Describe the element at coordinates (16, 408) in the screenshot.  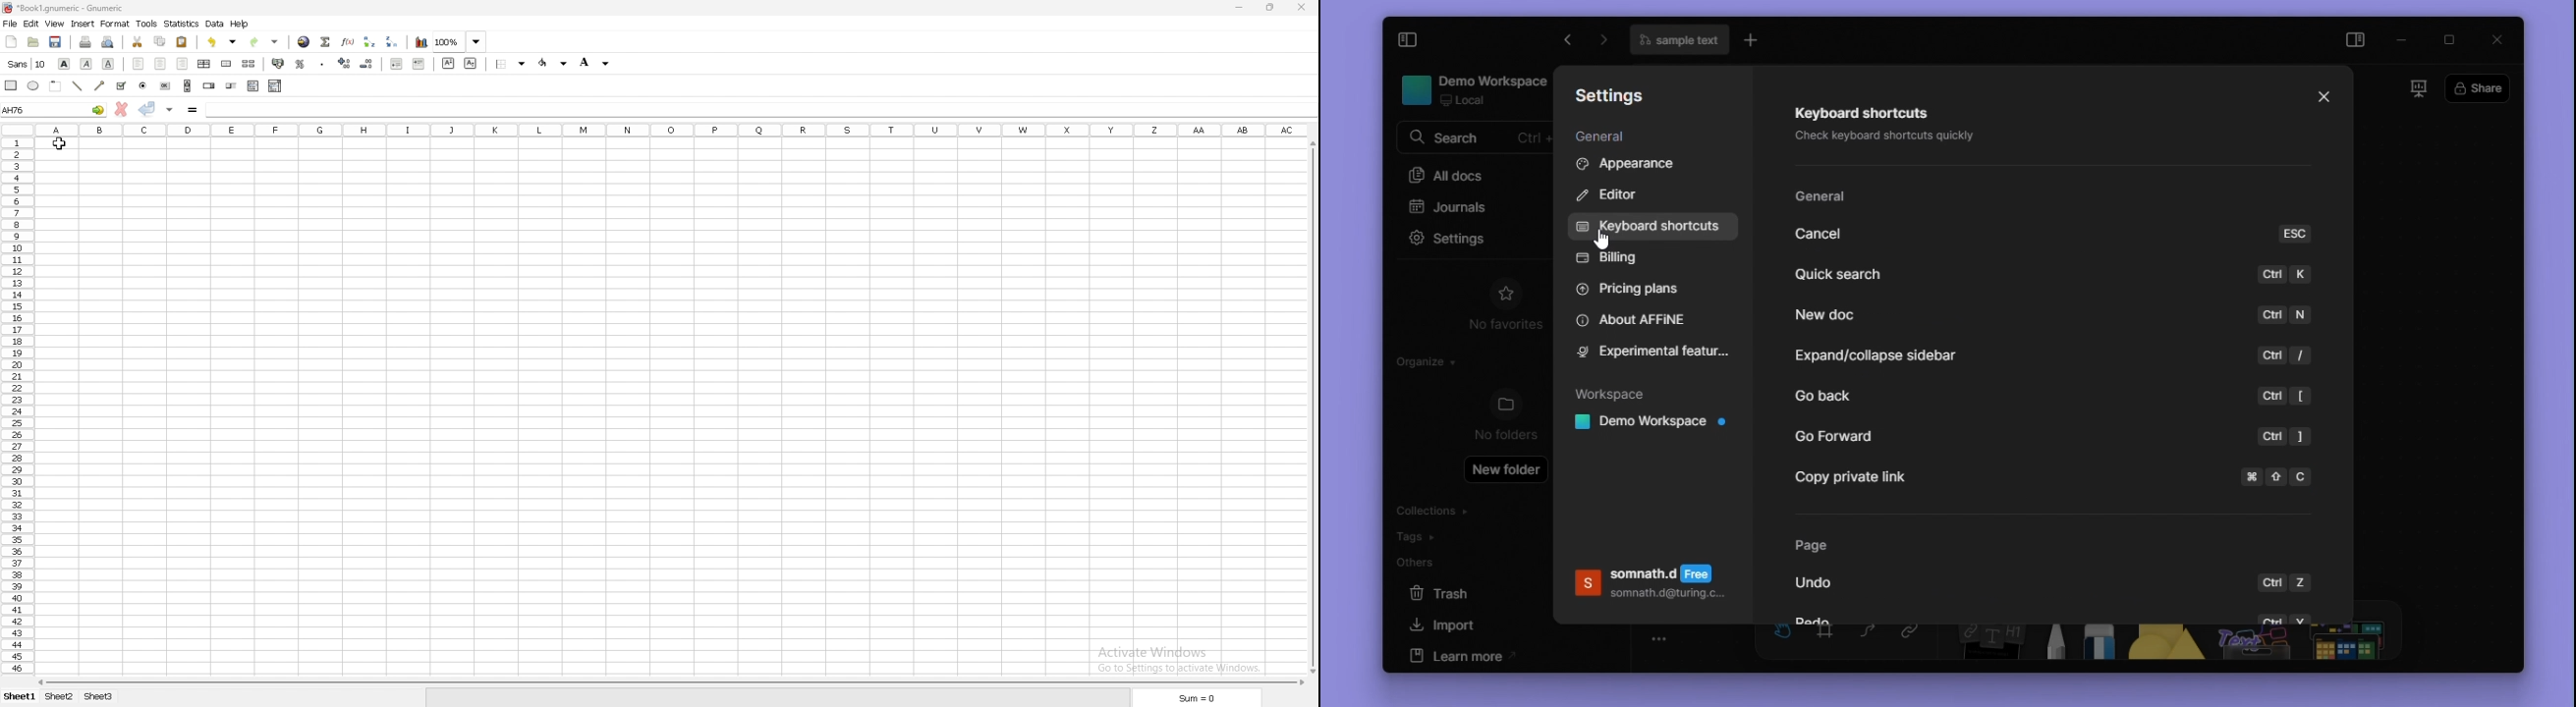
I see `rows` at that location.